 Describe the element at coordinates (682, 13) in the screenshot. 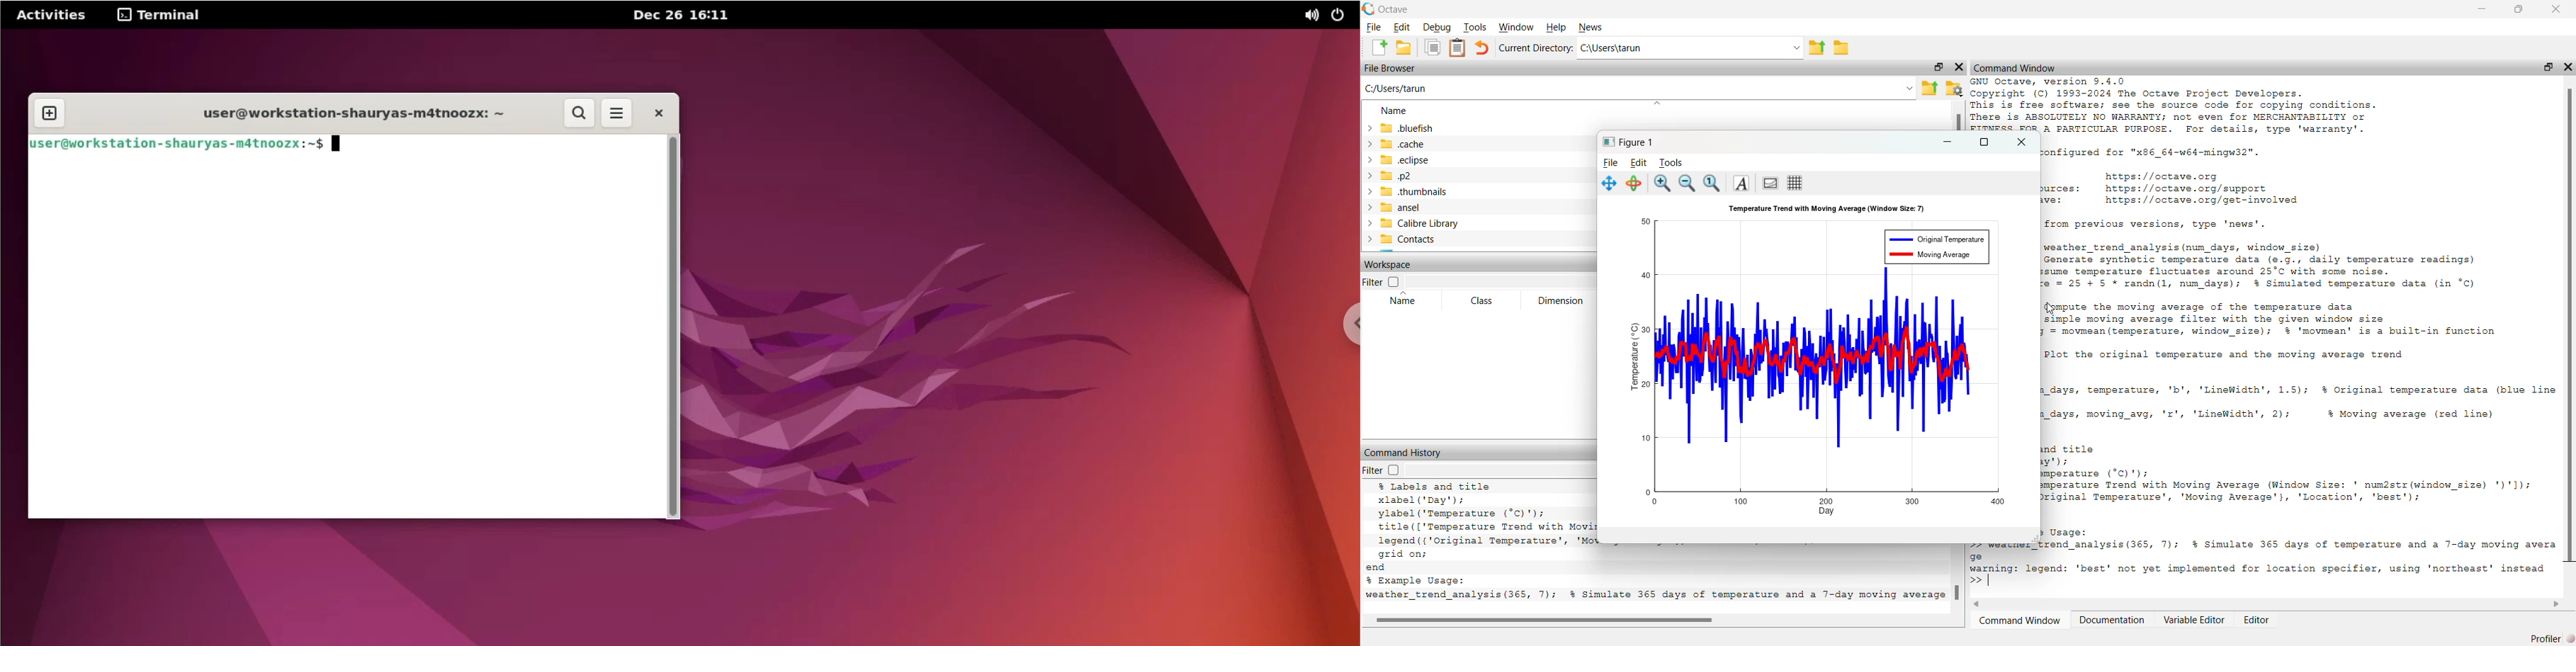

I see `date and time` at that location.